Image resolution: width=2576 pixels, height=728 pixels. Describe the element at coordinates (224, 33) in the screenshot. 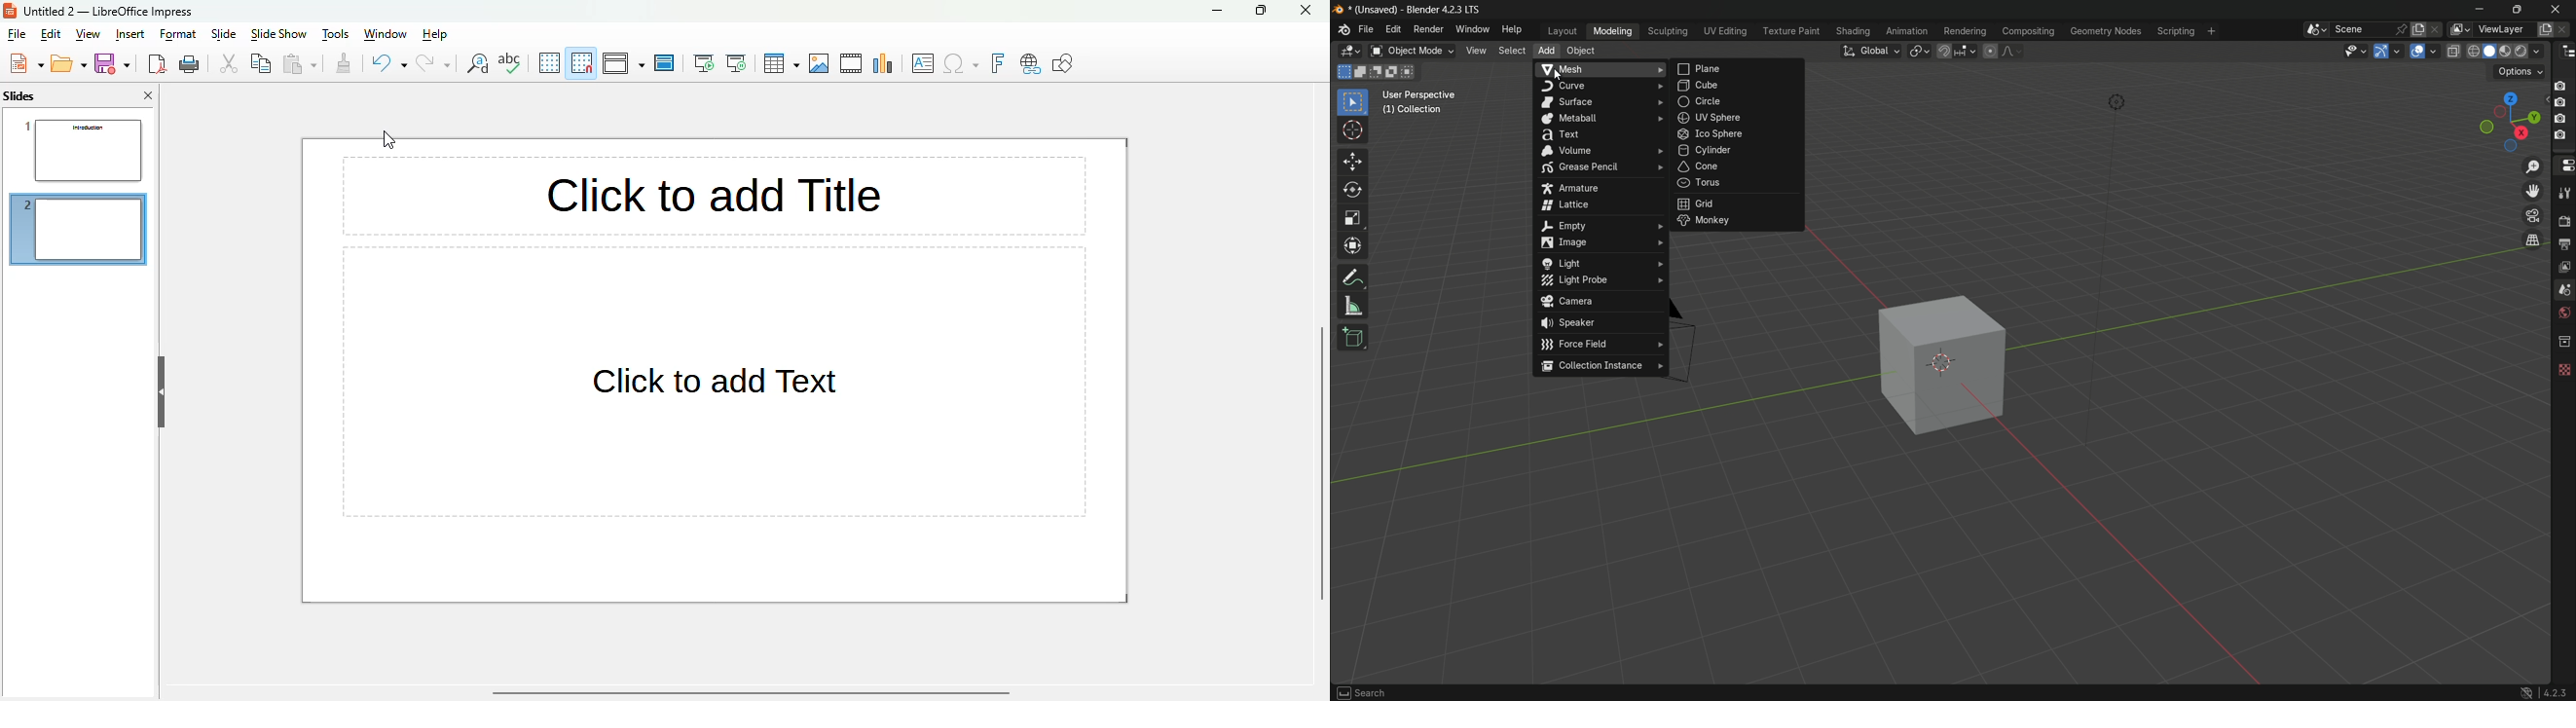

I see `slide` at that location.